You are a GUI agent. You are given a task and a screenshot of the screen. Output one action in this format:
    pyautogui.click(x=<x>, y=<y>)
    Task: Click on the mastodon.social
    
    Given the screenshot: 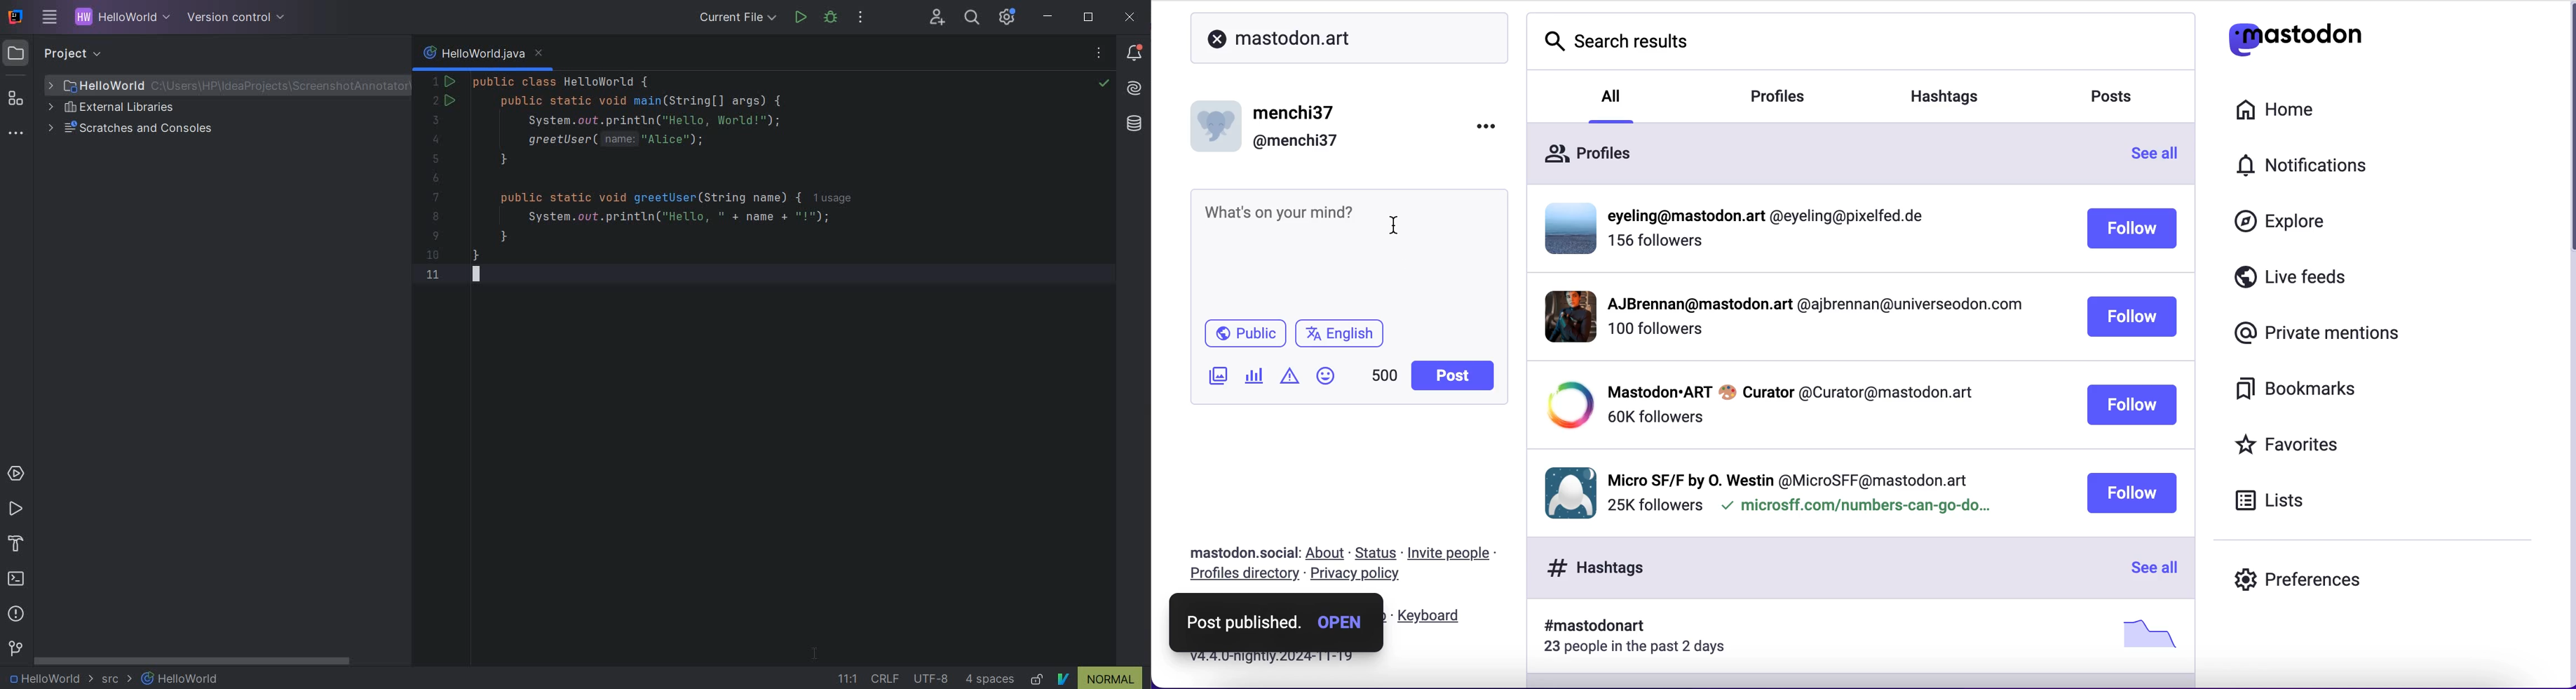 What is the action you would take?
    pyautogui.click(x=1238, y=551)
    